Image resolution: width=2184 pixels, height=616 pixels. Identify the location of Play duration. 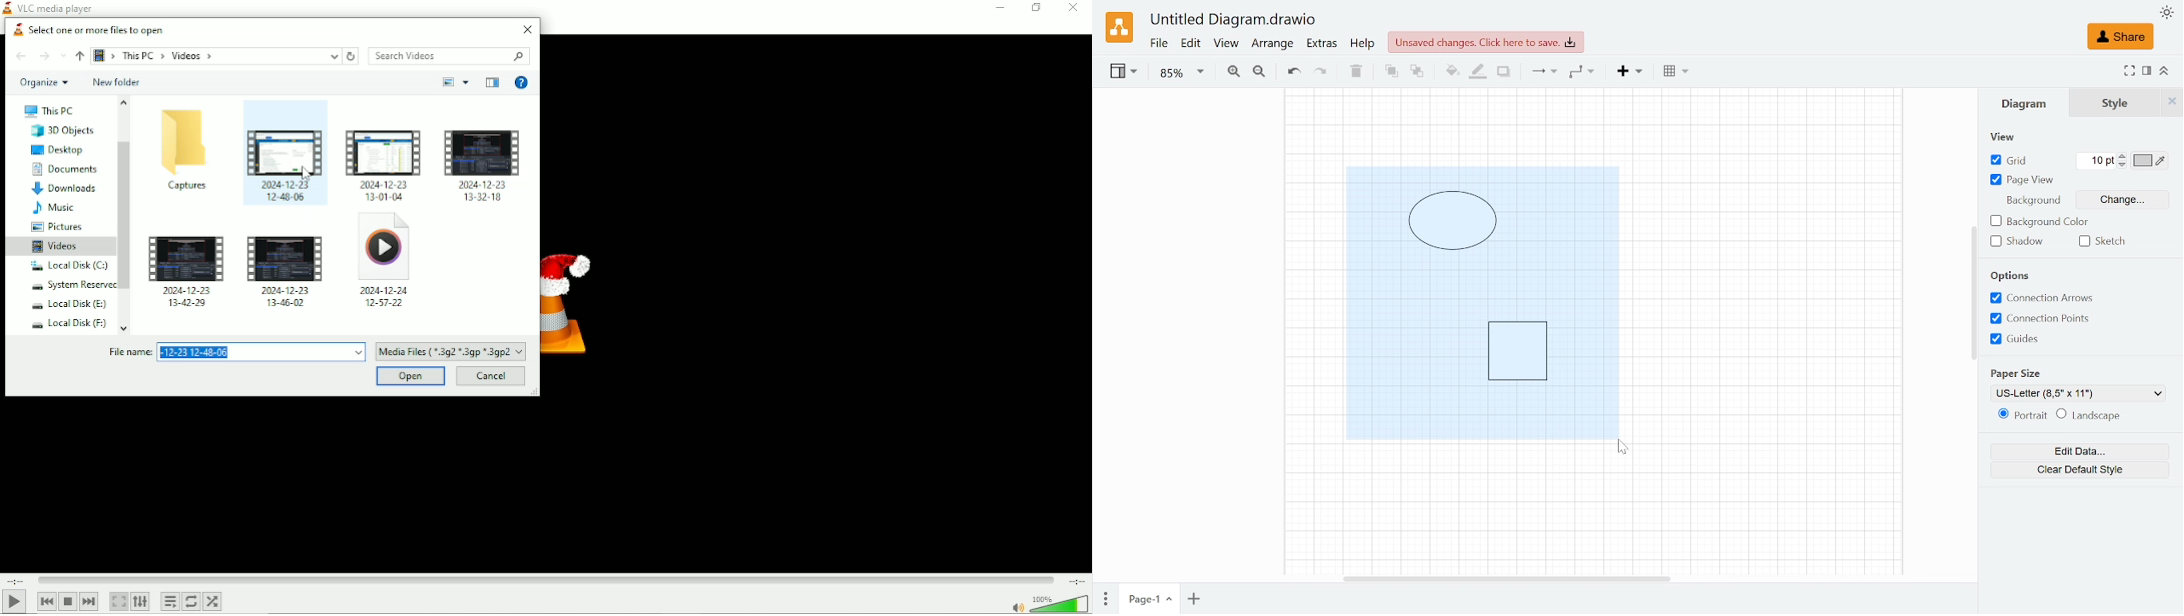
(546, 580).